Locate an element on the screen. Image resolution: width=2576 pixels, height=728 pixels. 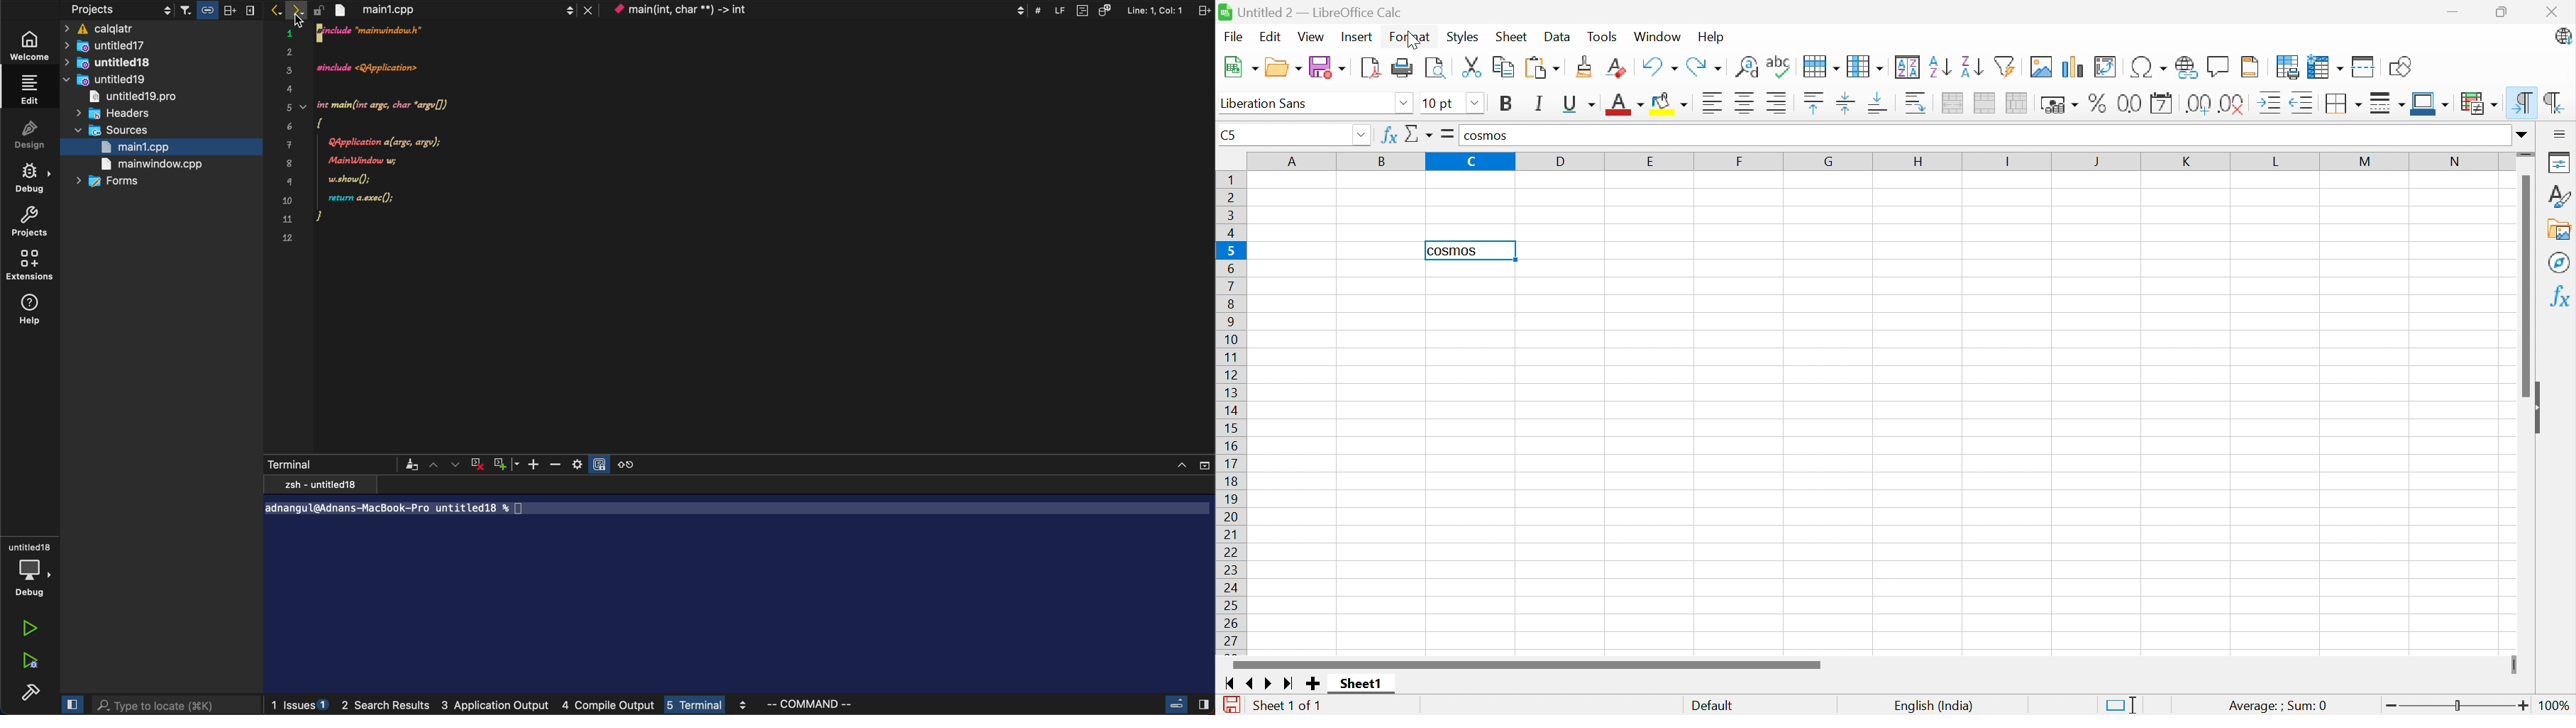
Add Terminal is located at coordinates (500, 465).